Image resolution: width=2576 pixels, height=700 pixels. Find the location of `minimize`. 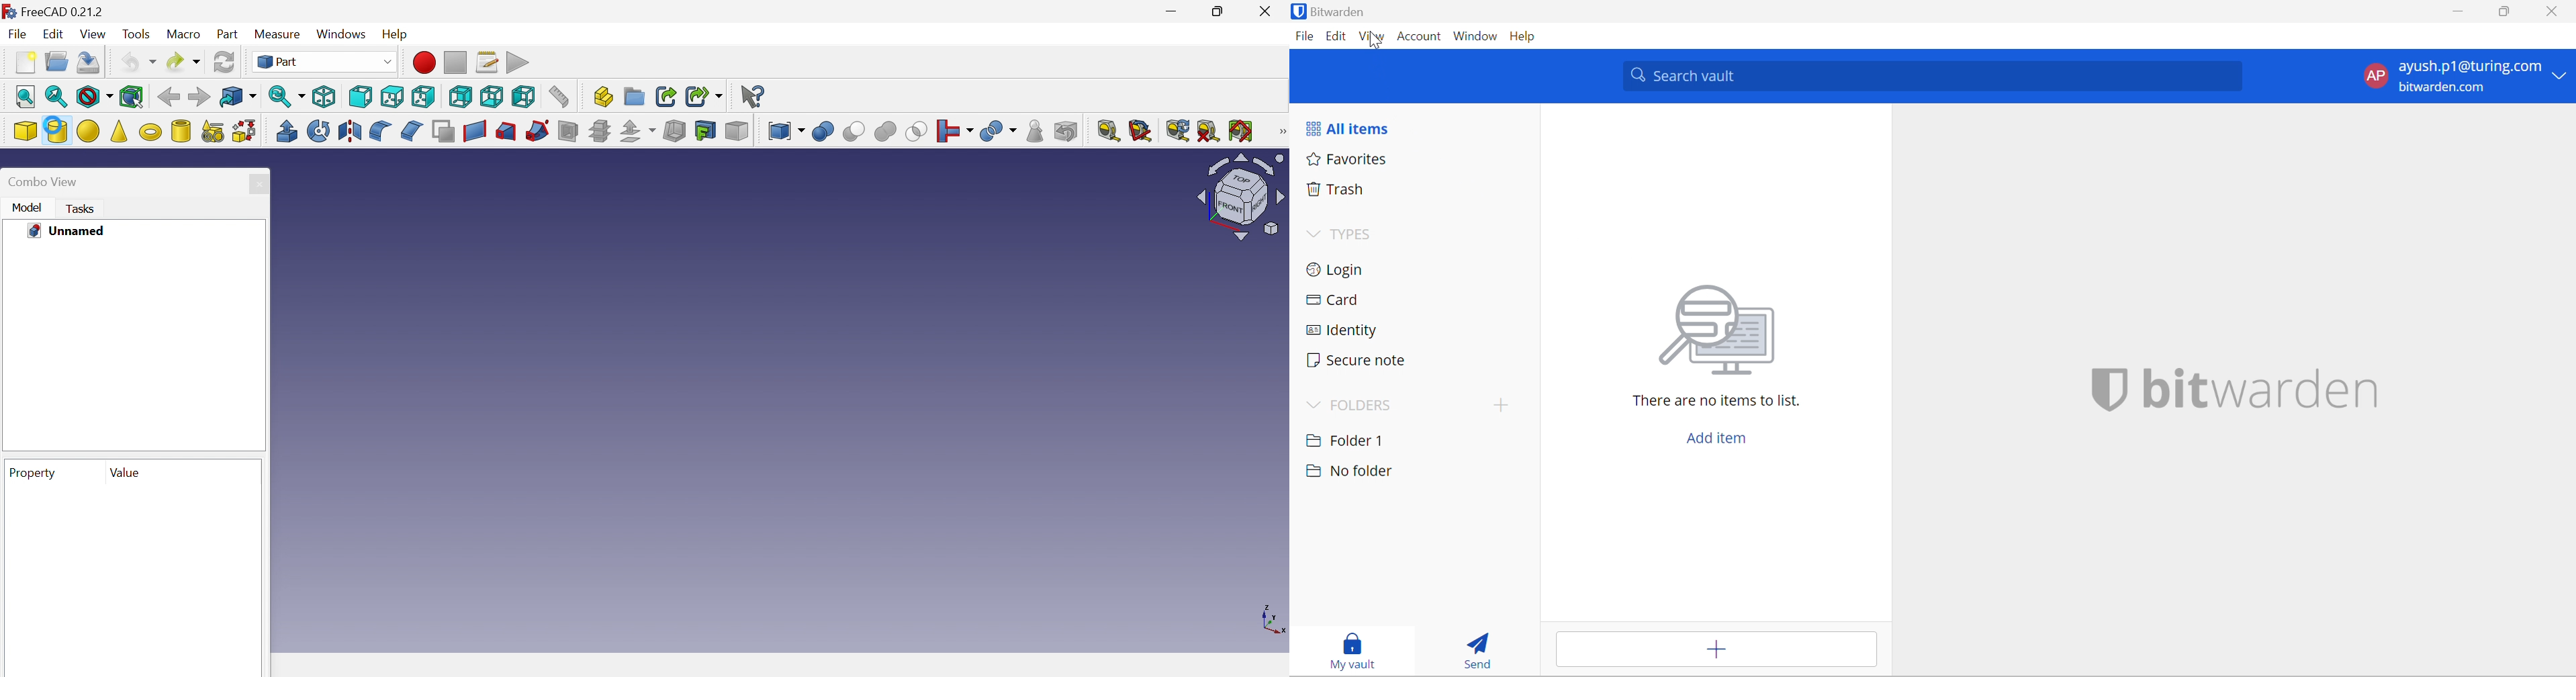

minimize is located at coordinates (2460, 12).